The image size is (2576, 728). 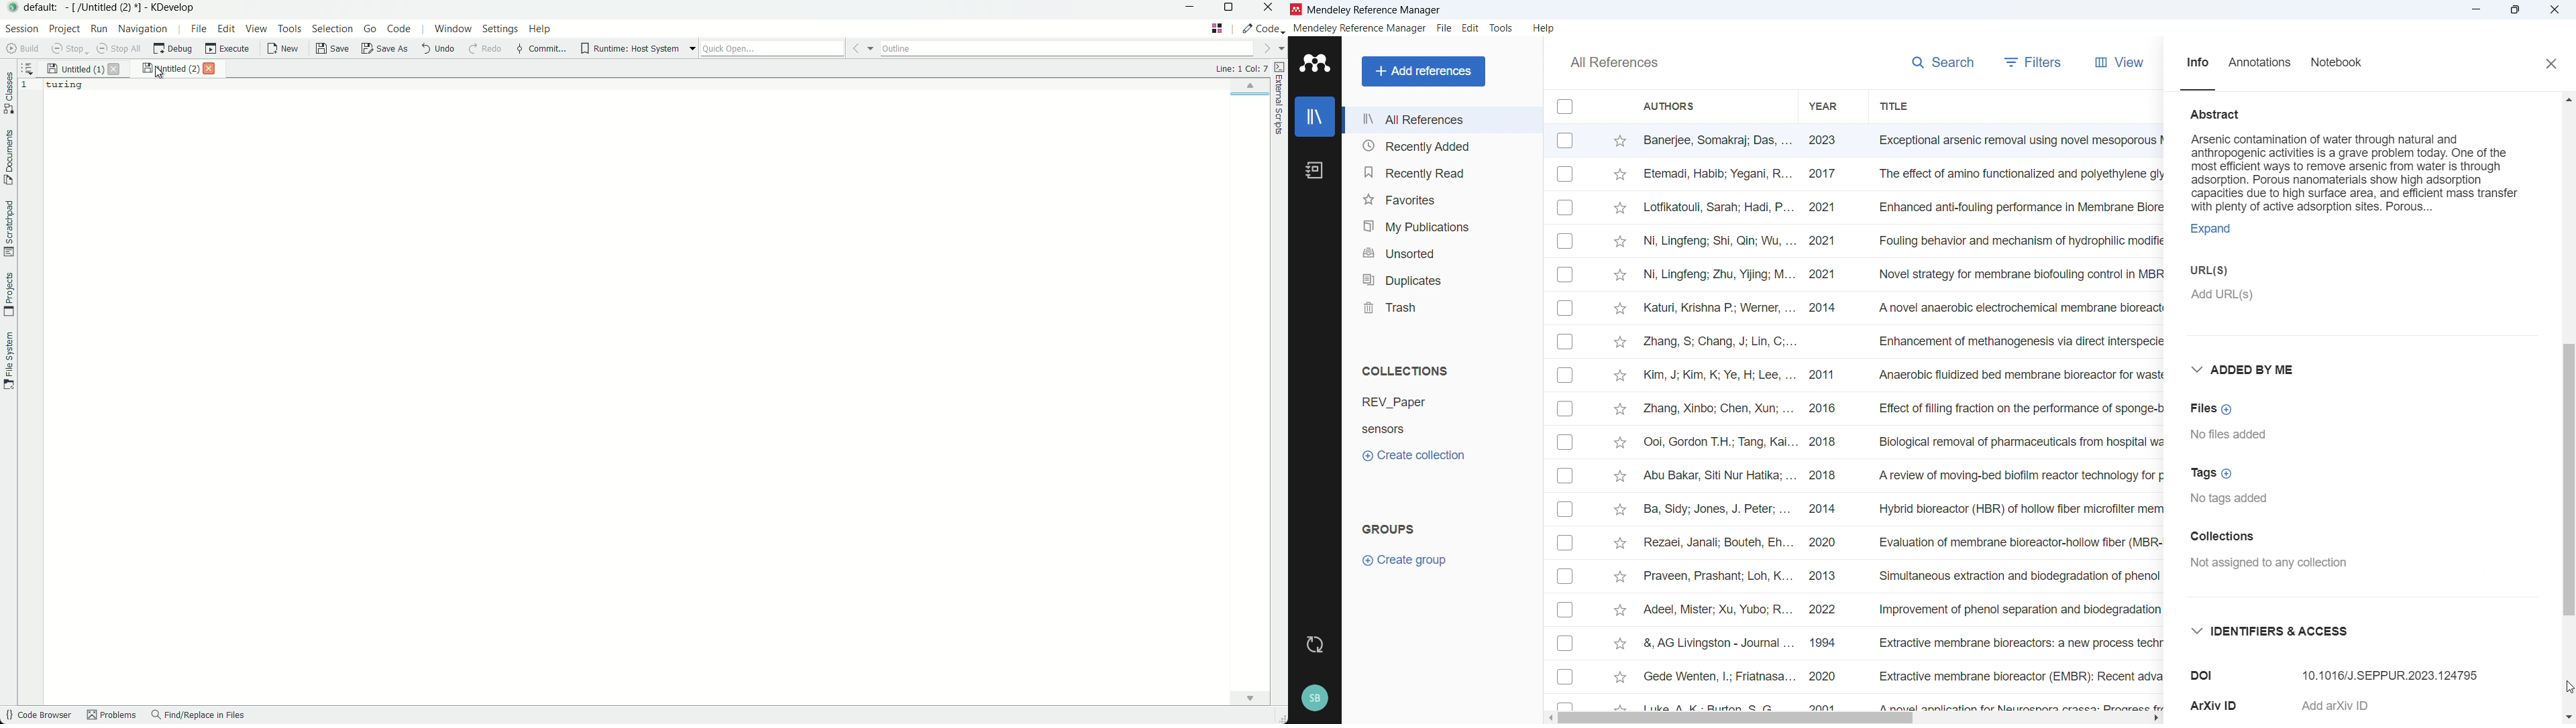 What do you see at coordinates (199, 29) in the screenshot?
I see `file menu` at bounding box center [199, 29].